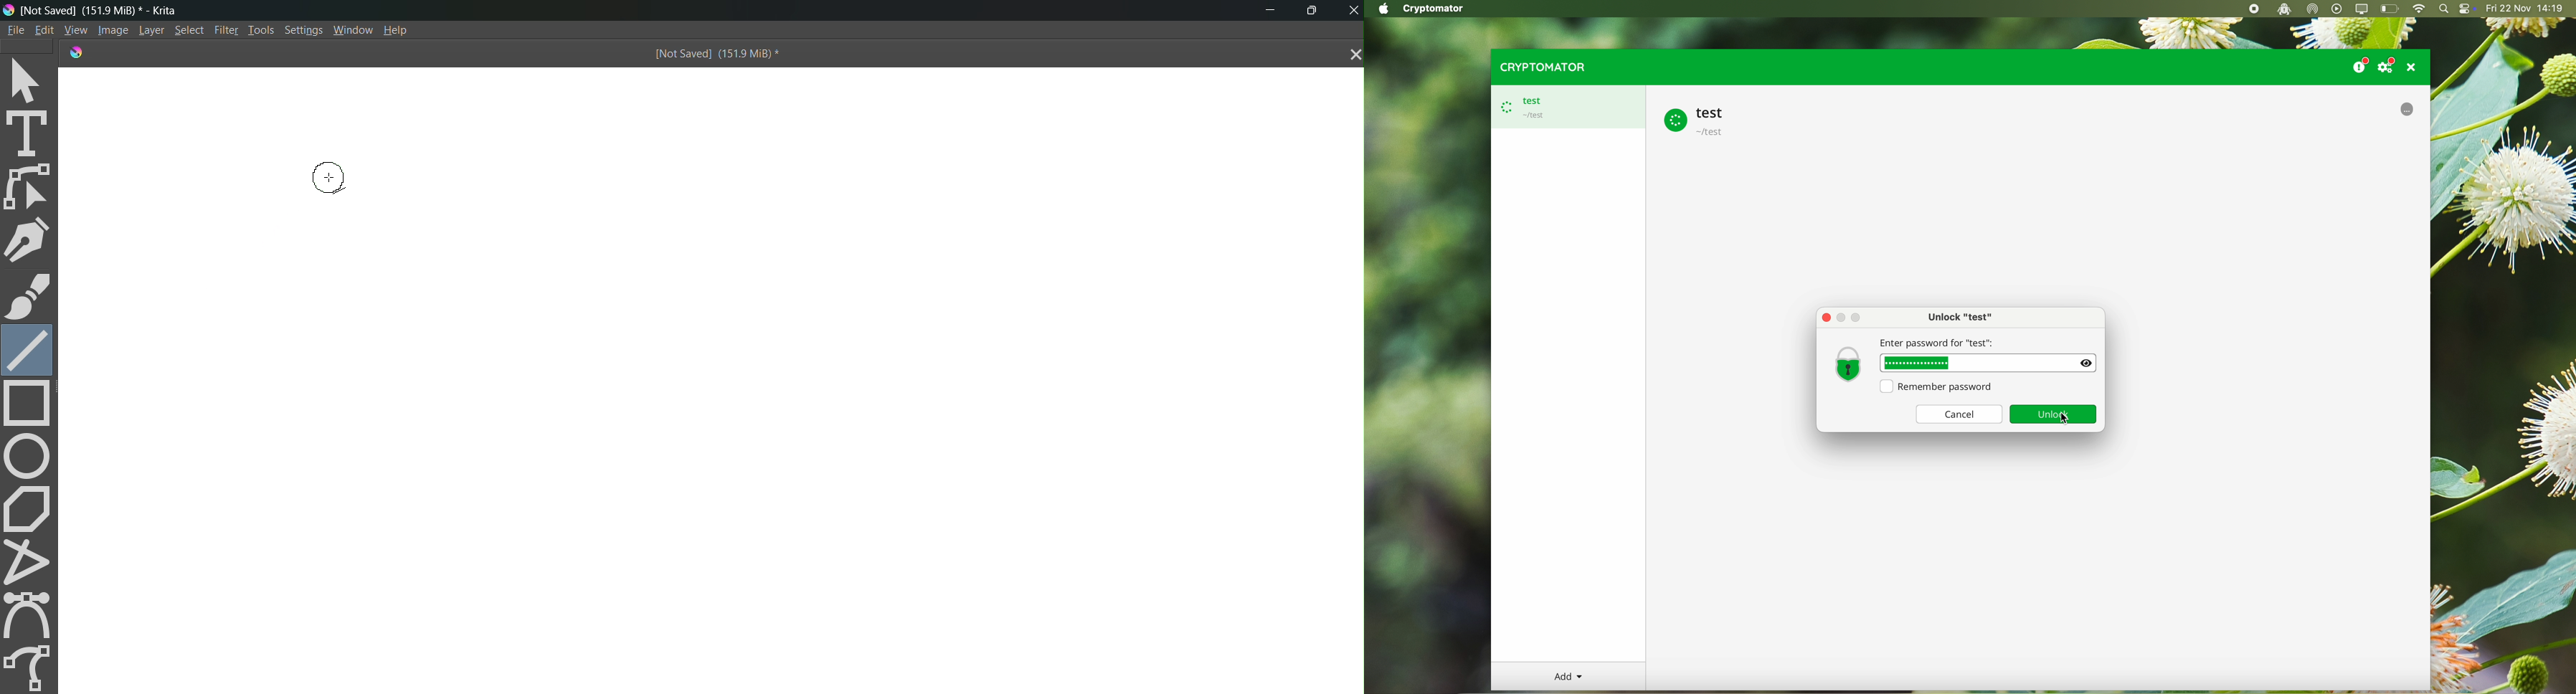  Describe the element at coordinates (74, 52) in the screenshot. I see `logo` at that location.